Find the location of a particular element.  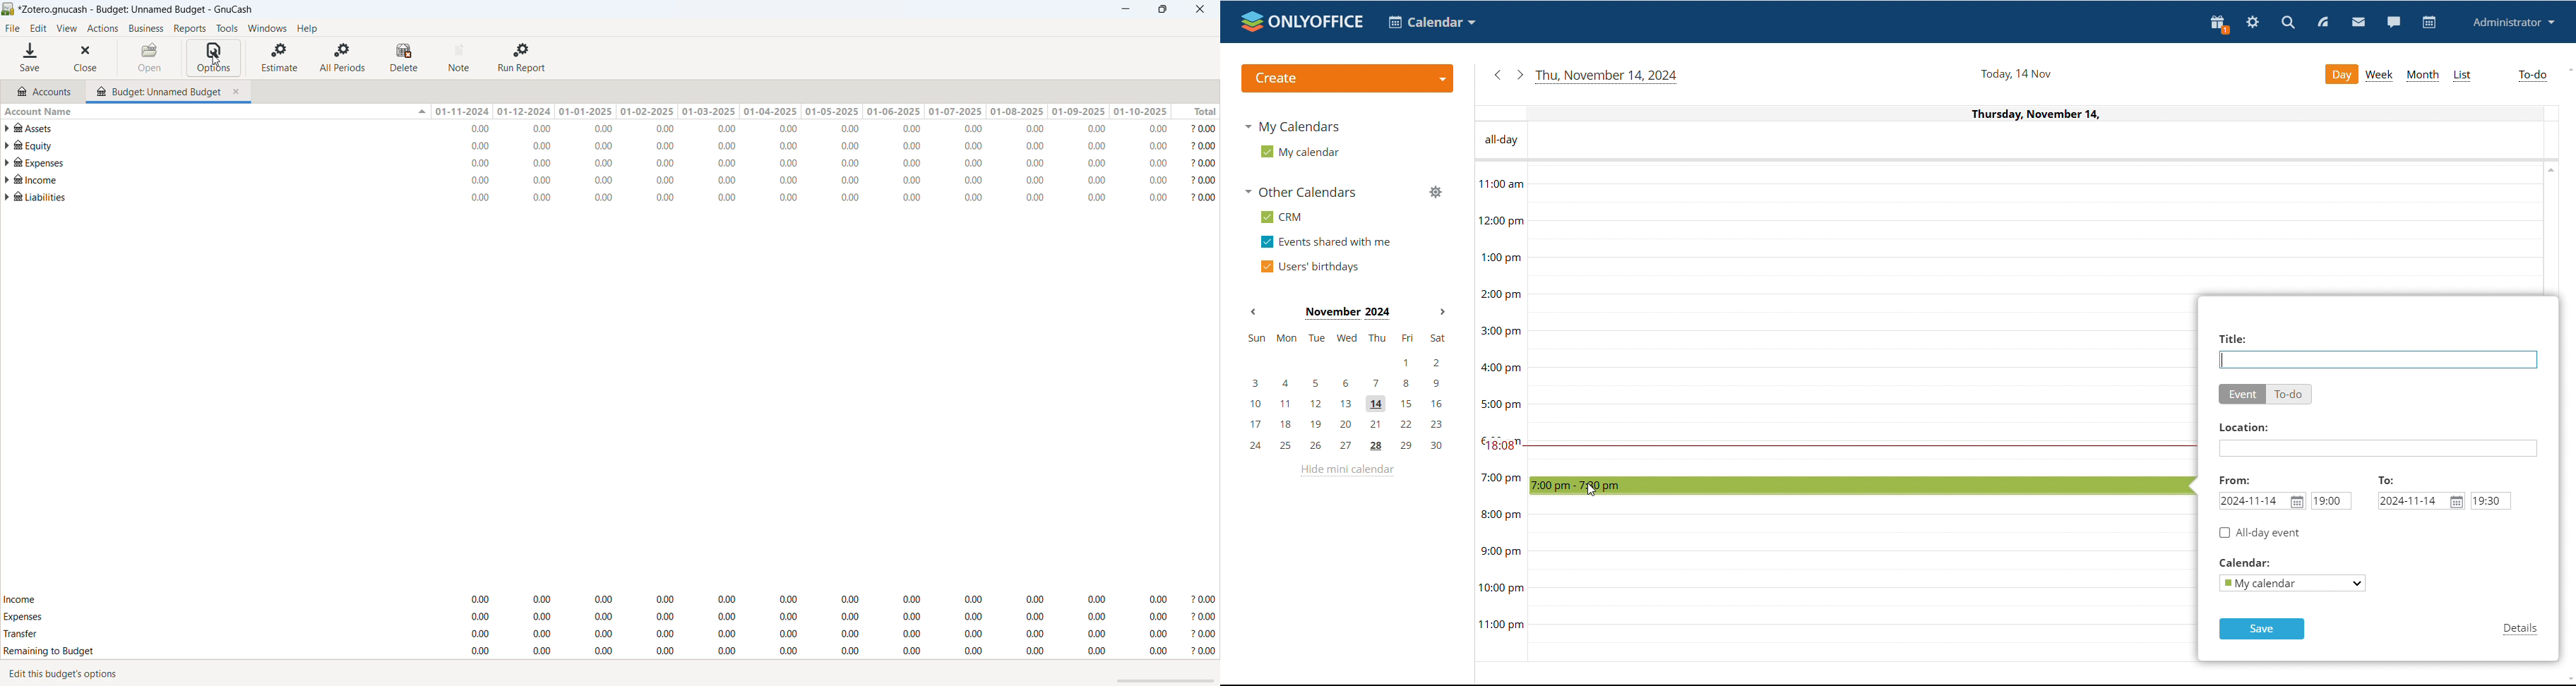

event  is located at coordinates (2241, 394).